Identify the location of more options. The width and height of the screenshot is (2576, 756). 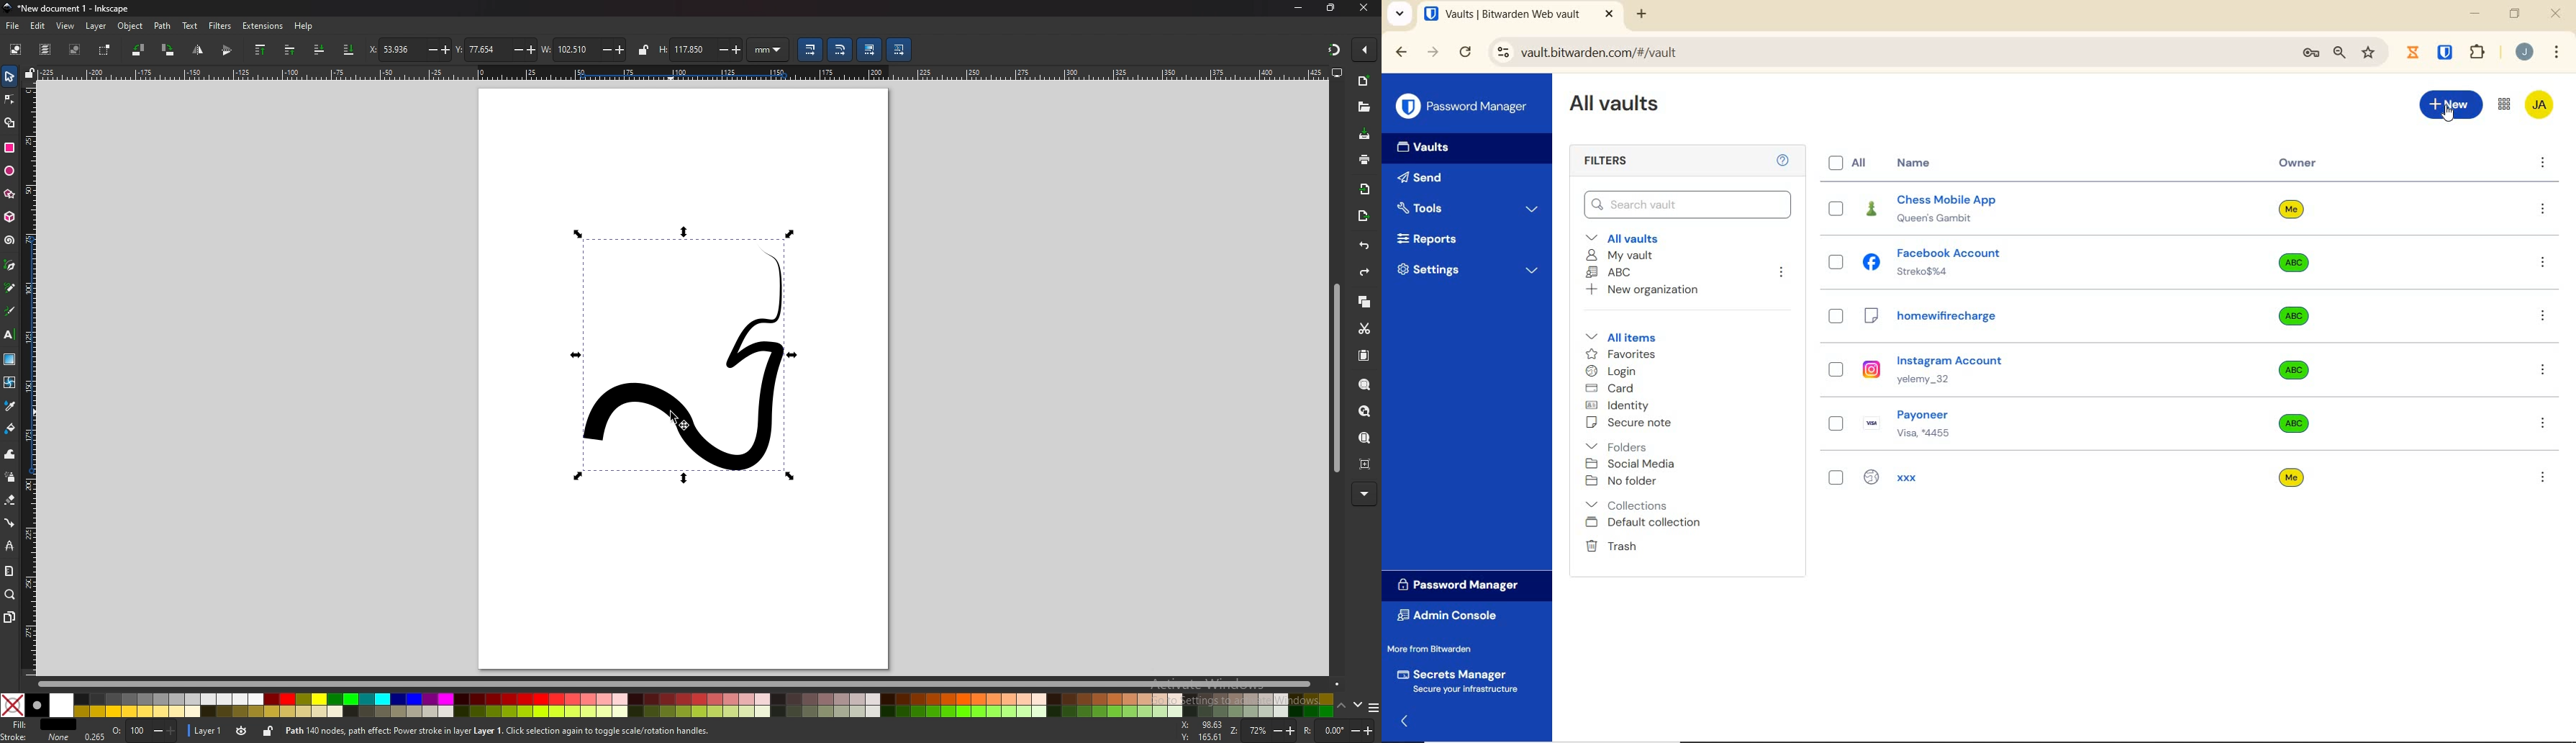
(2542, 164).